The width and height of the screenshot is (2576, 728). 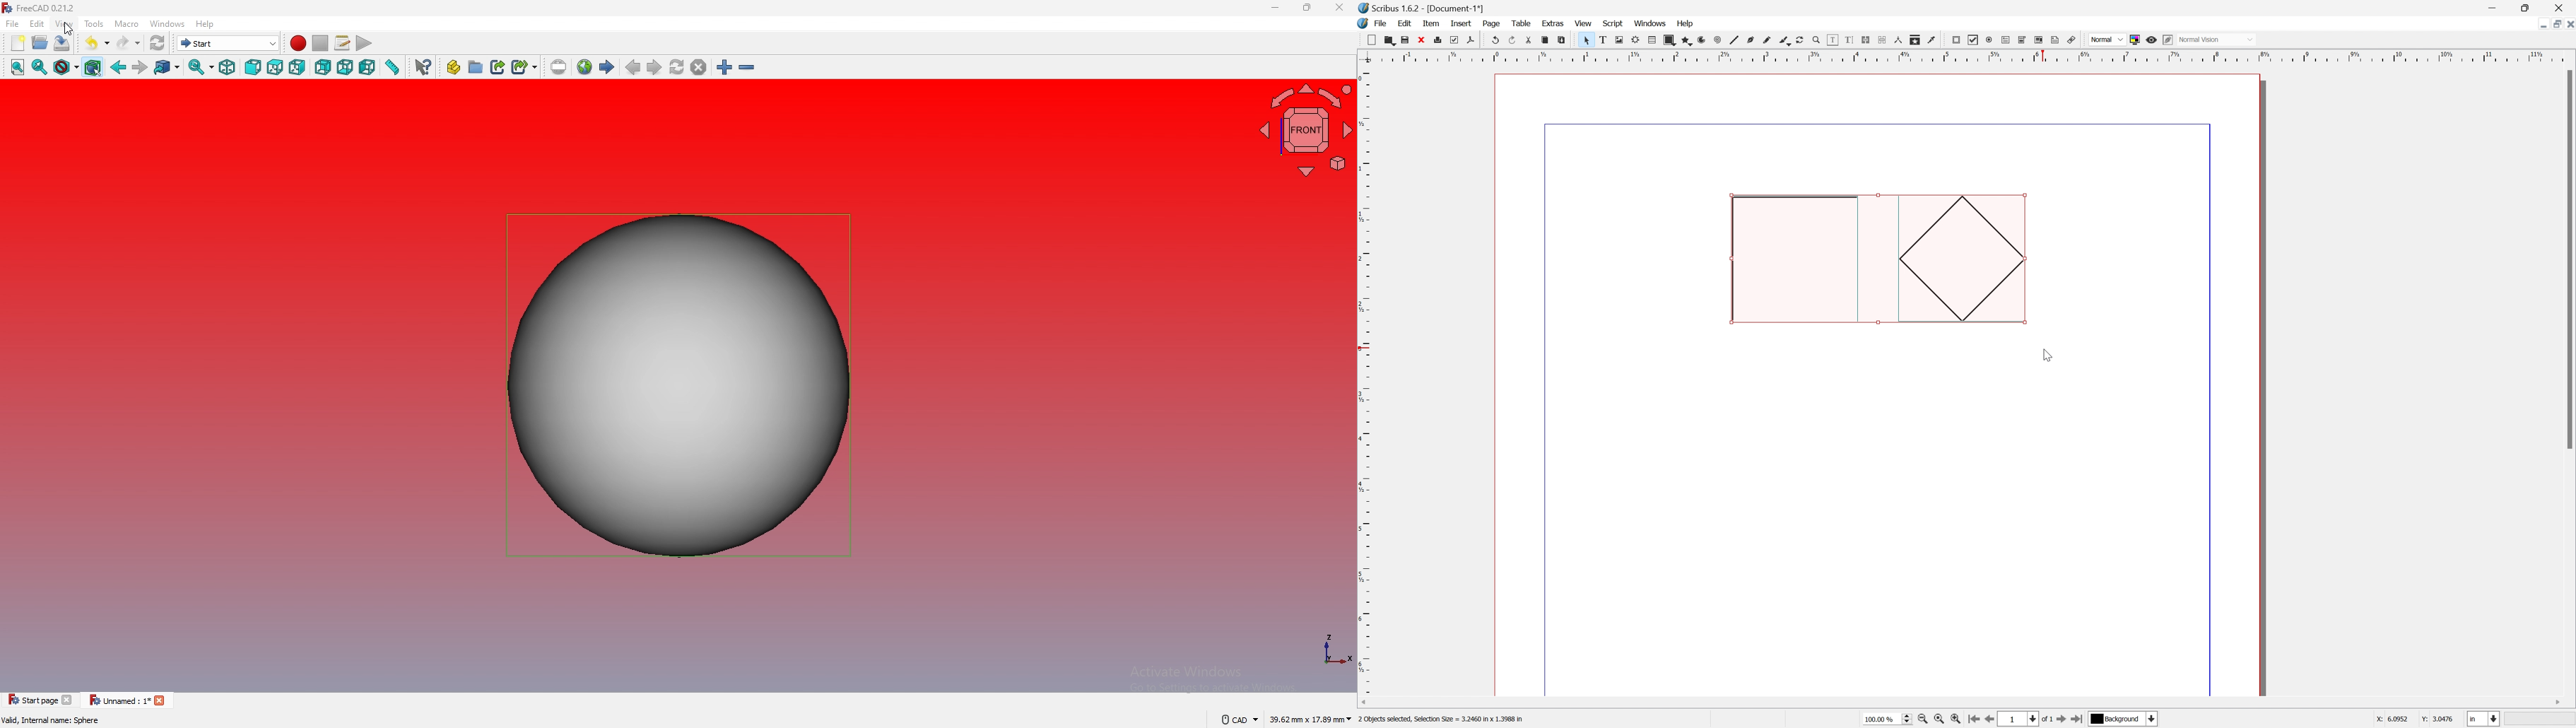 I want to click on execute macro, so click(x=364, y=43).